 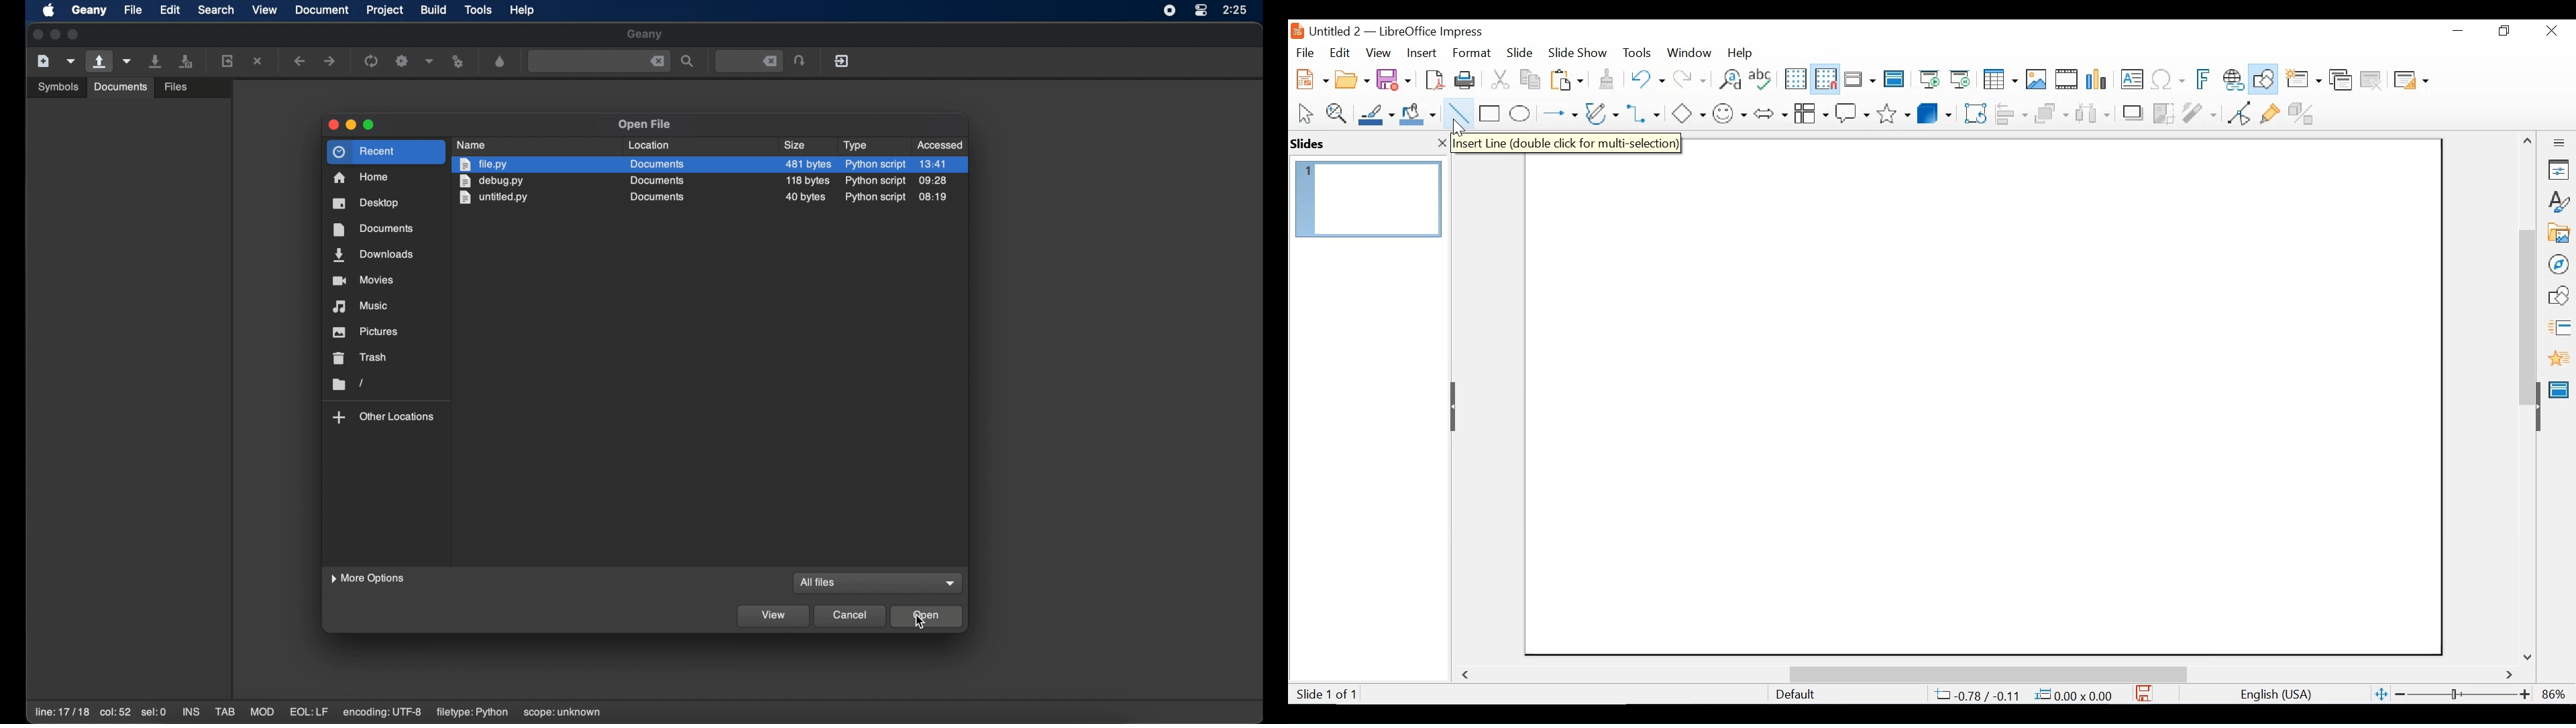 I want to click on , so click(x=1603, y=113).